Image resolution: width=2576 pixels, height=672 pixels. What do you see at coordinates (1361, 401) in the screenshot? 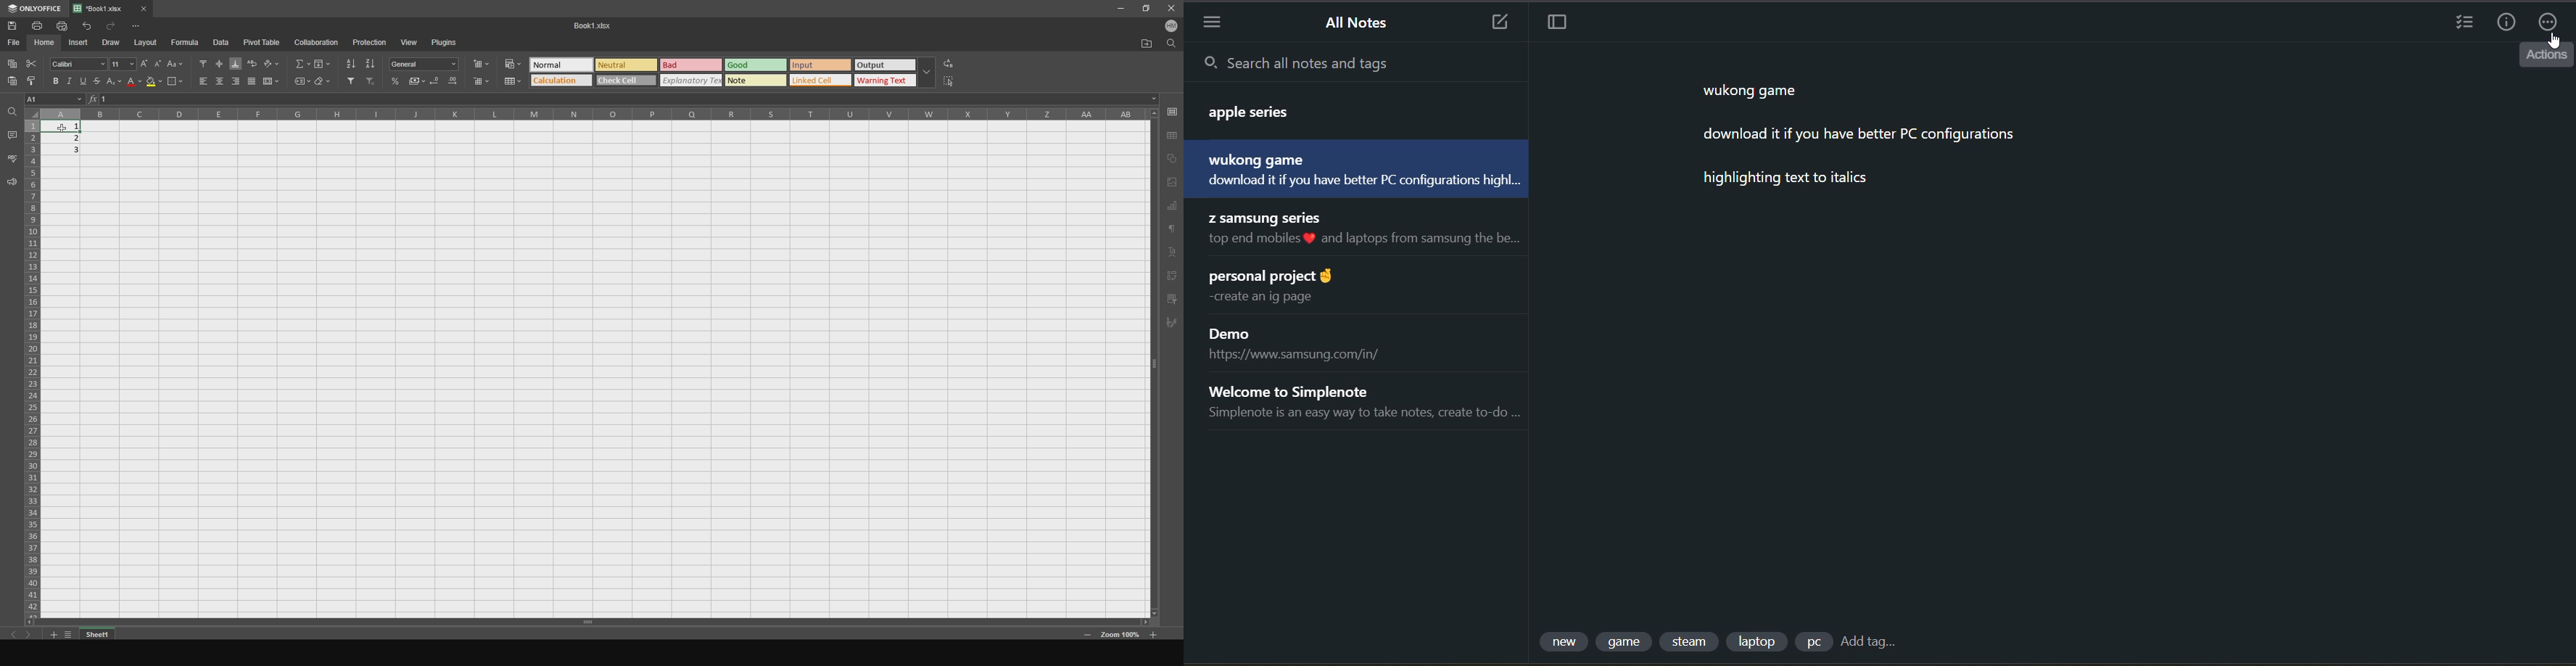
I see `note title and preview` at bounding box center [1361, 401].